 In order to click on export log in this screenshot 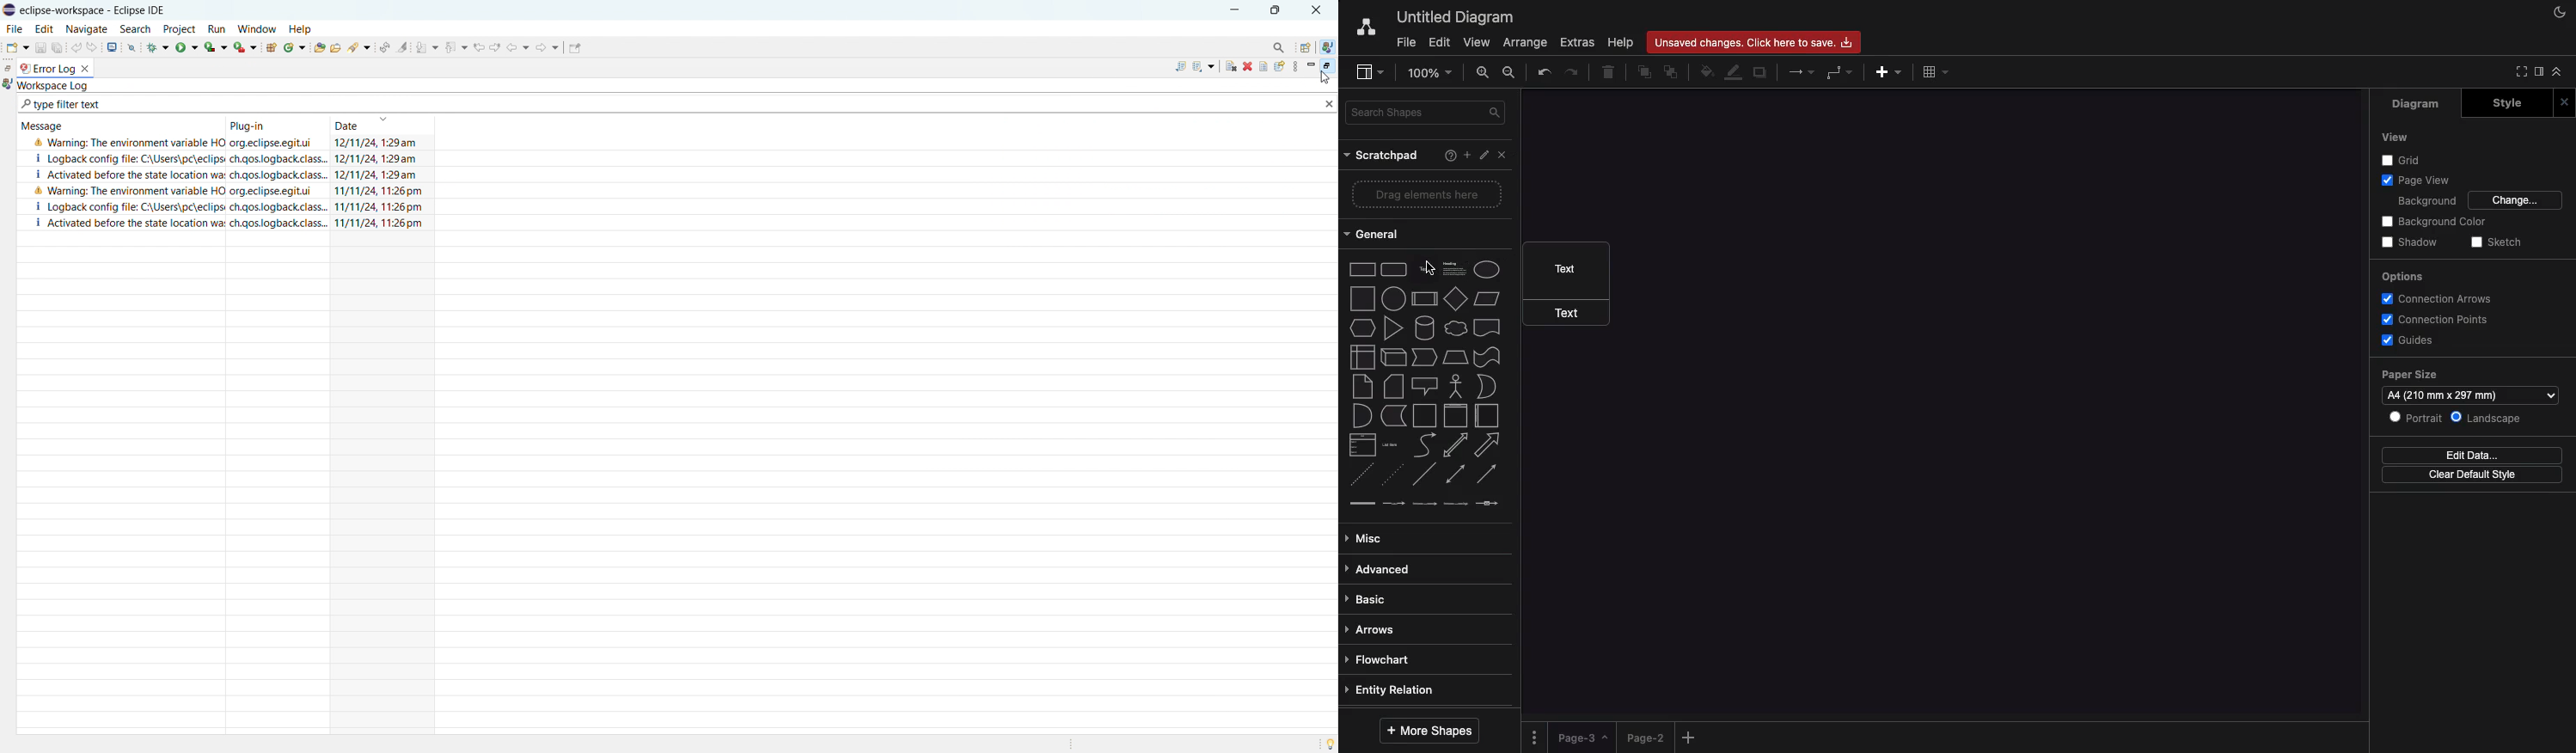, I will do `click(1177, 67)`.